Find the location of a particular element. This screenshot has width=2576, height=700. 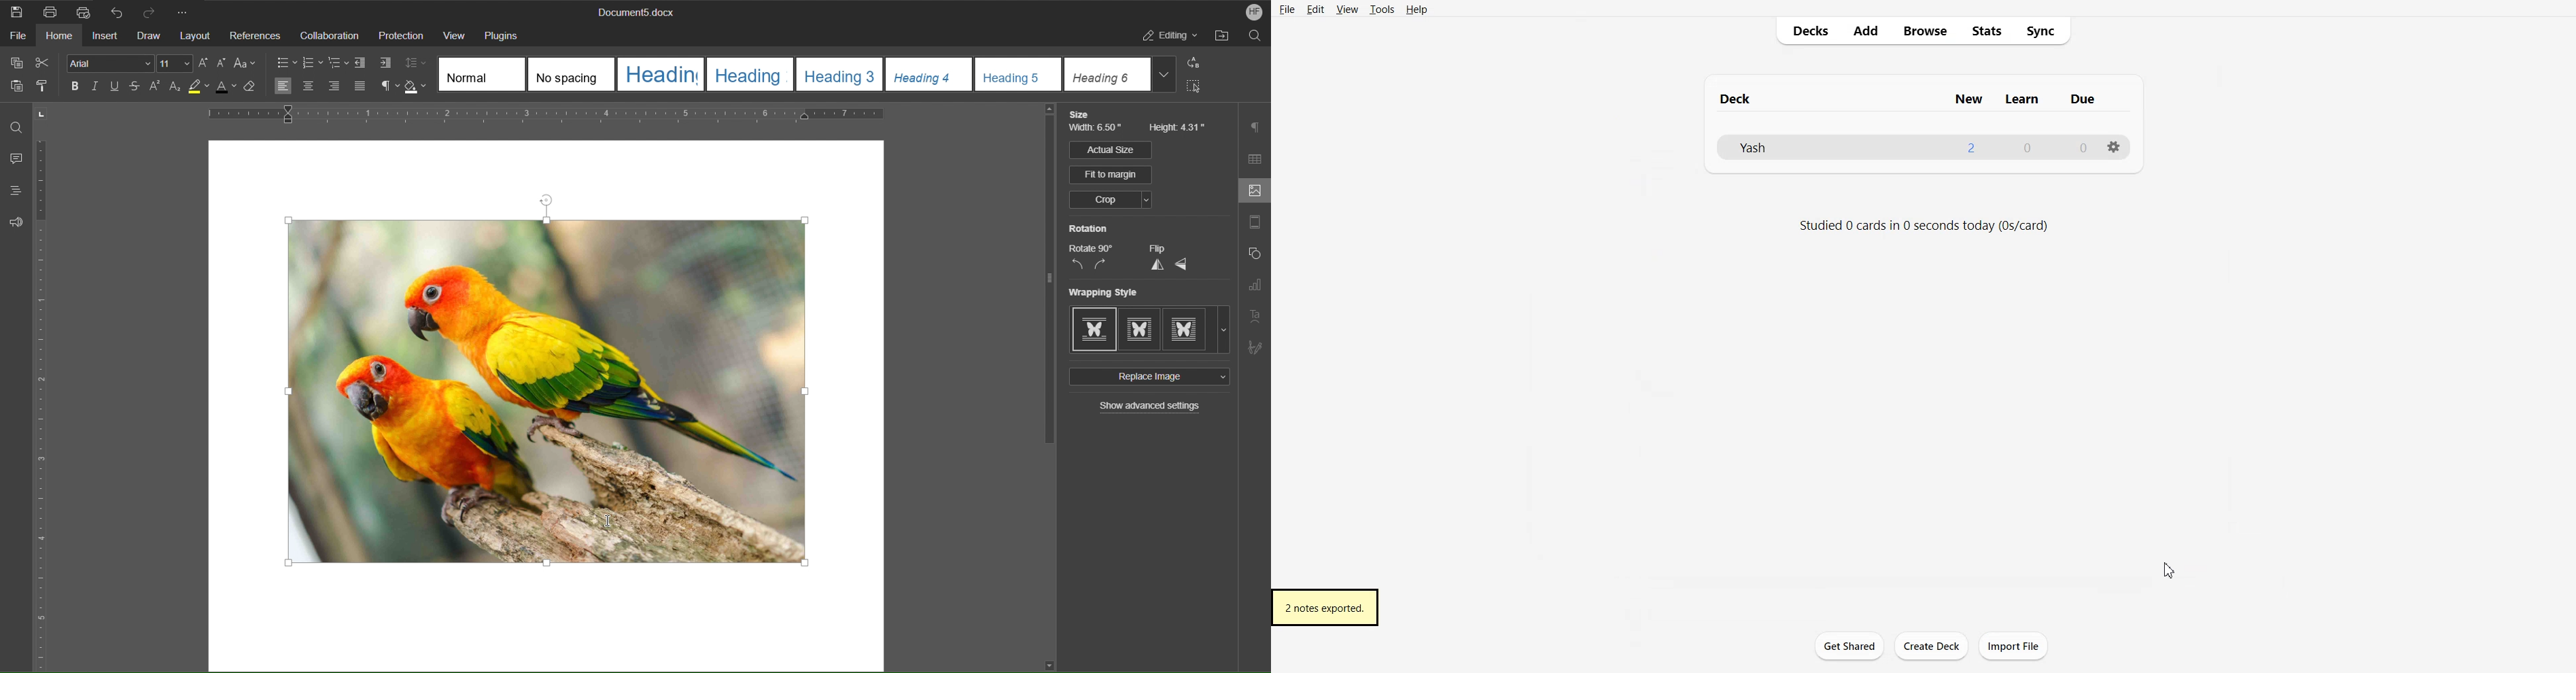

View is located at coordinates (1346, 9).